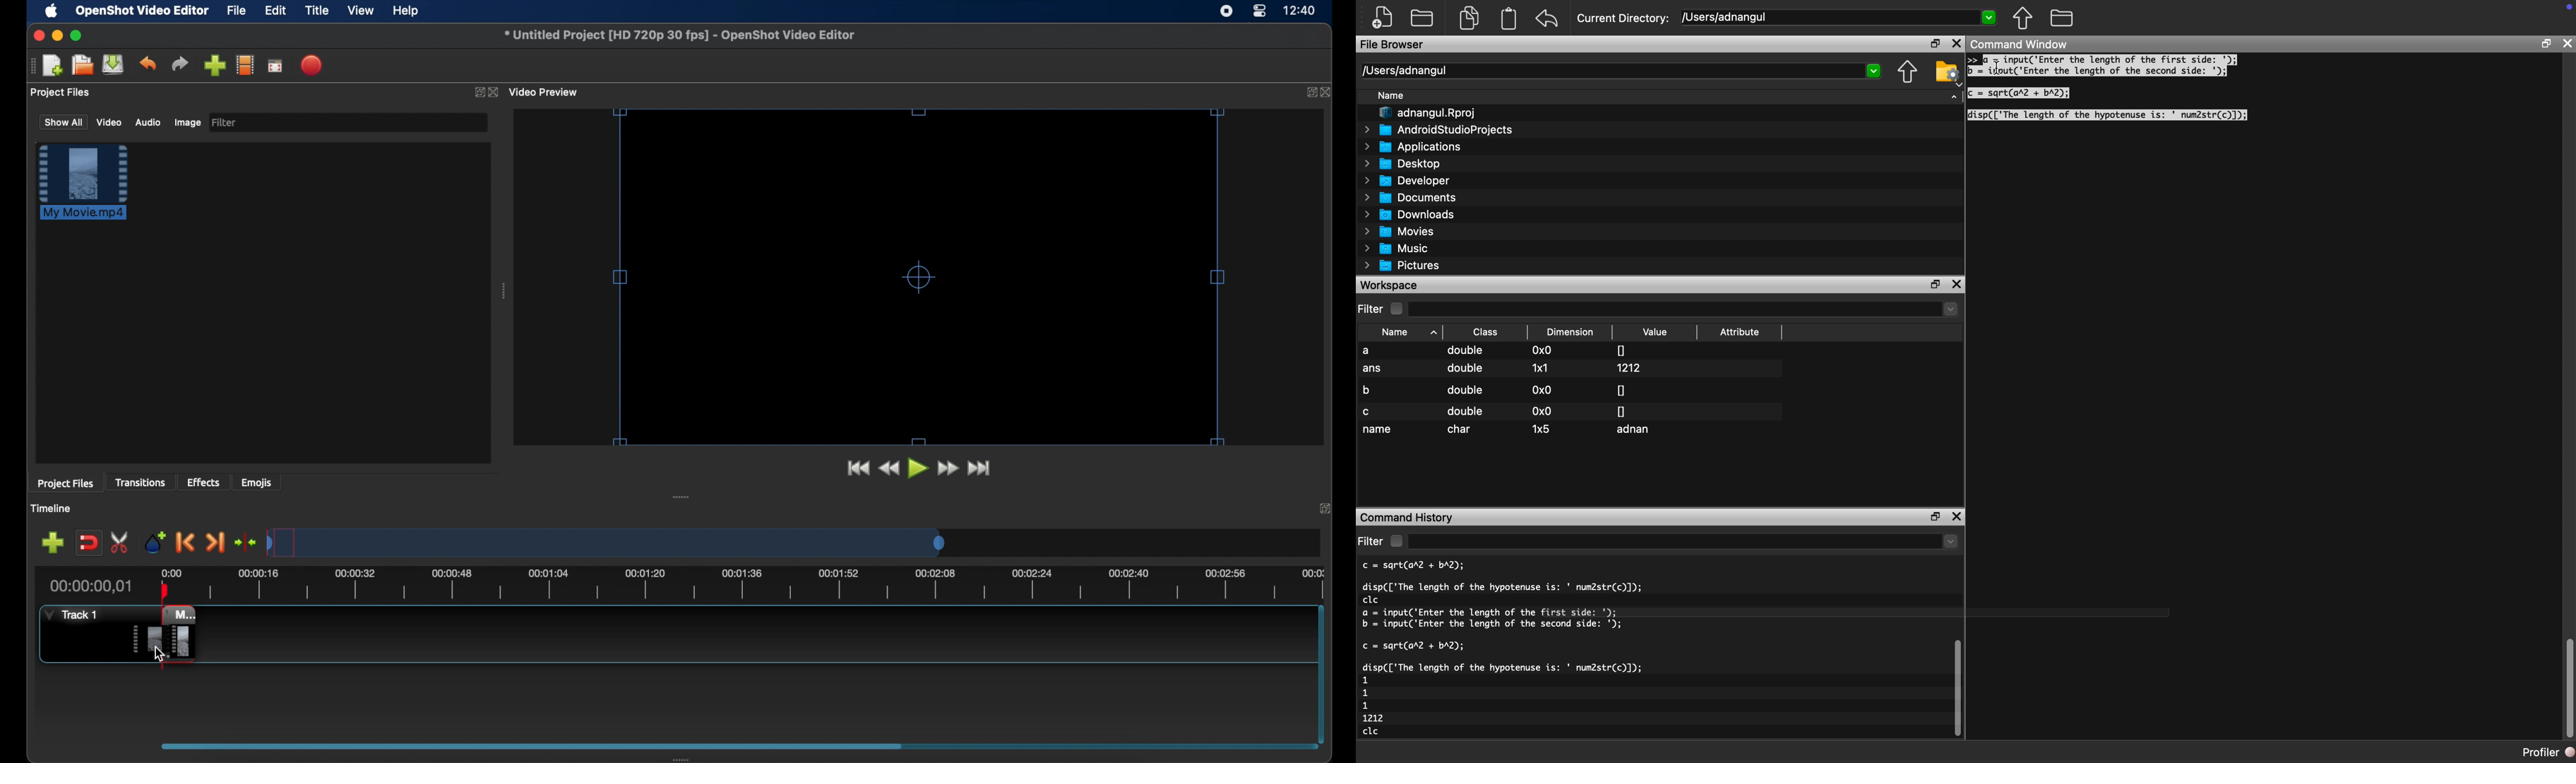 Image resolution: width=2576 pixels, height=784 pixels. What do you see at coordinates (1621, 410) in the screenshot?
I see `0` at bounding box center [1621, 410].